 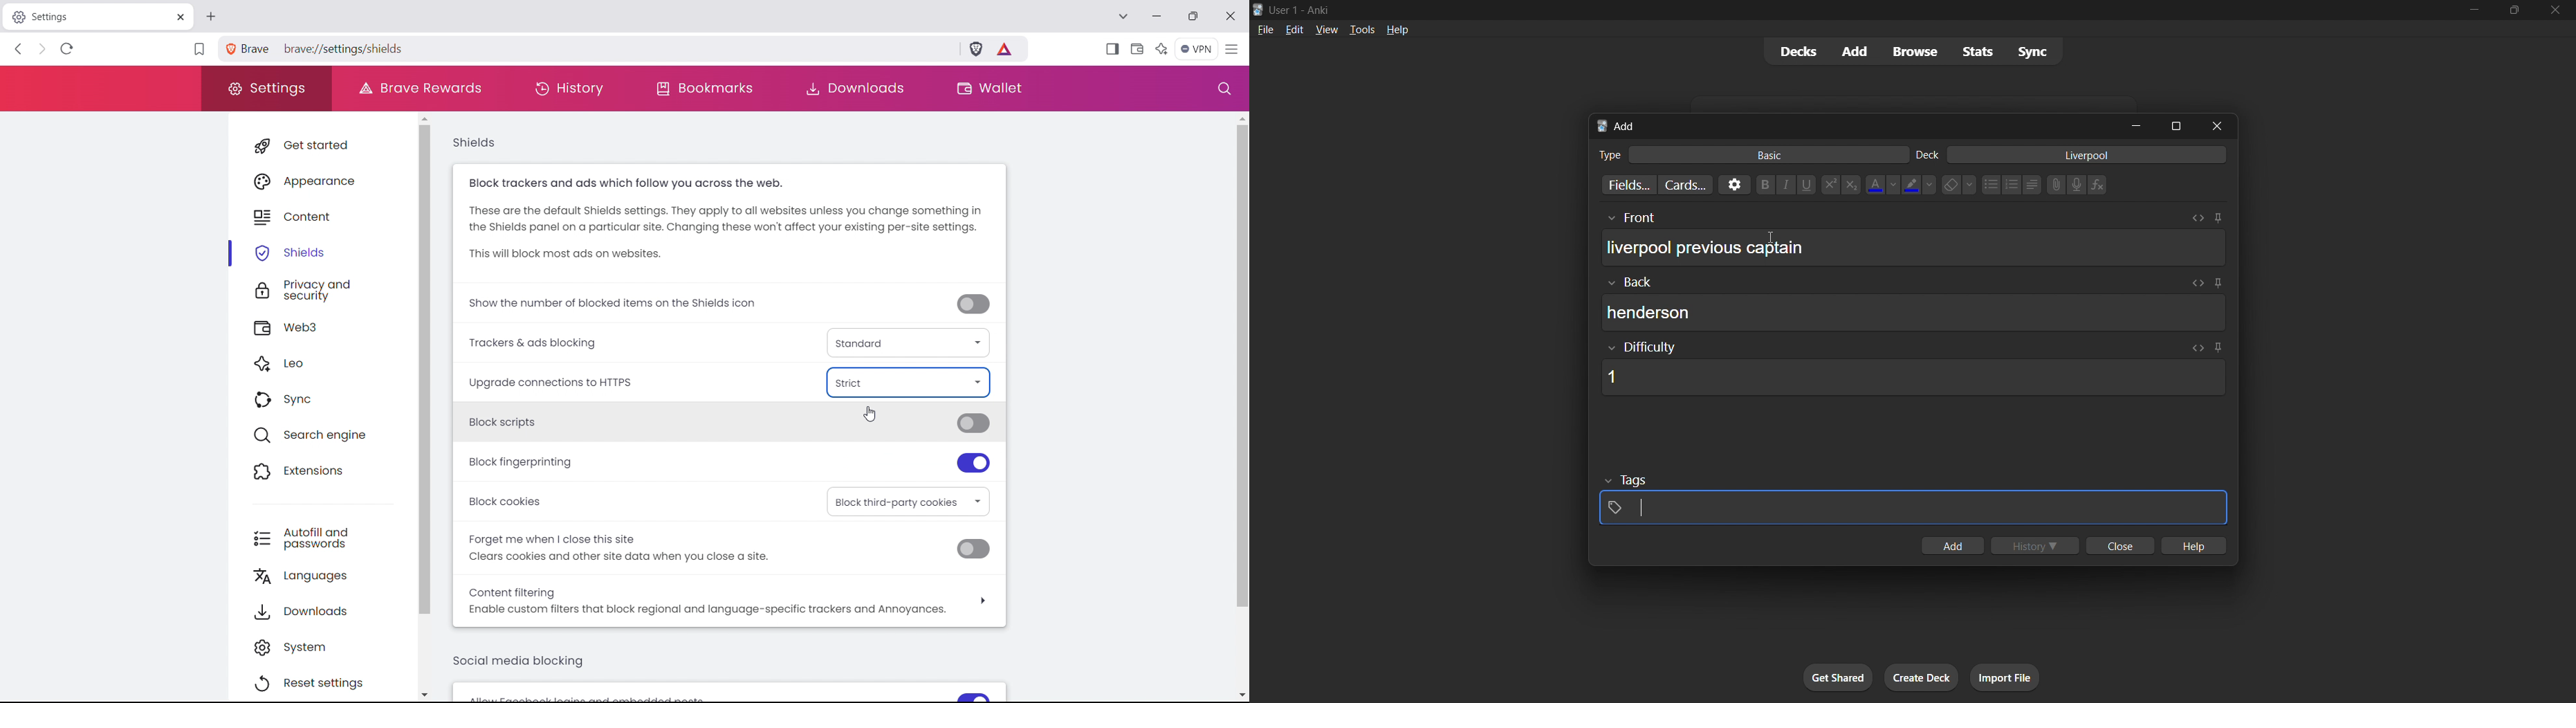 I want to click on Bold, so click(x=1765, y=183).